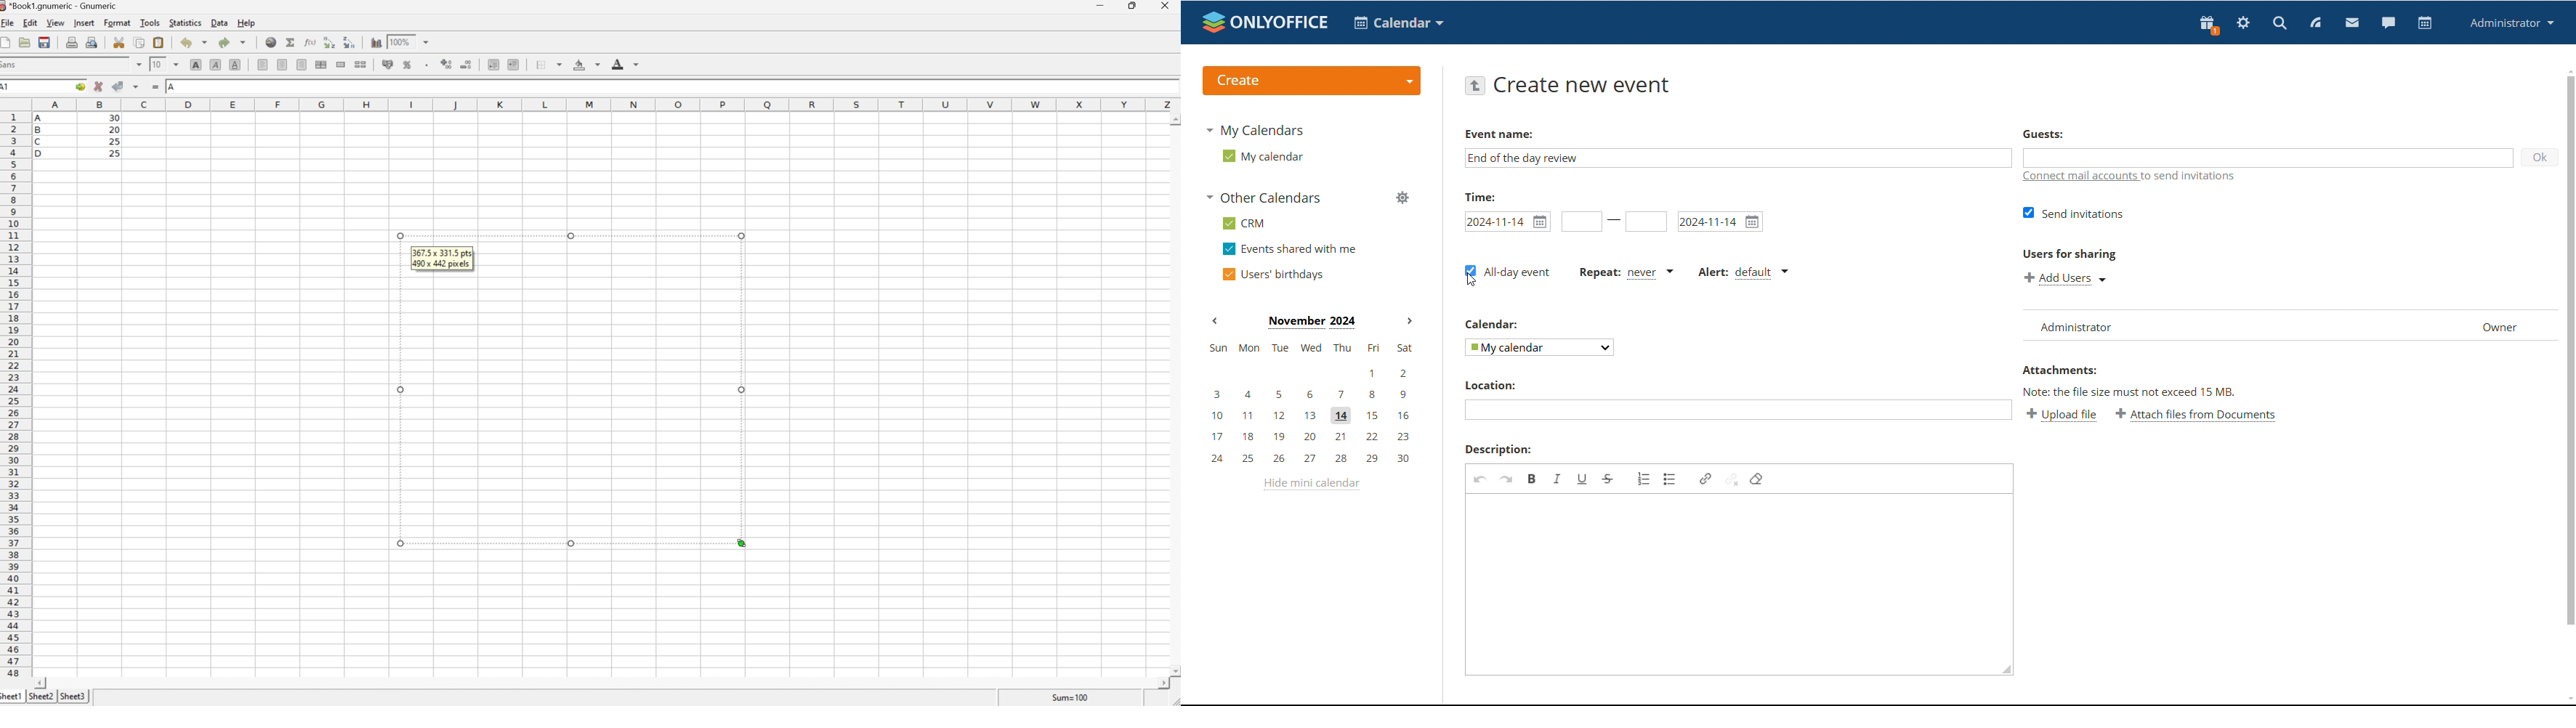  Describe the element at coordinates (41, 131) in the screenshot. I see `B` at that location.